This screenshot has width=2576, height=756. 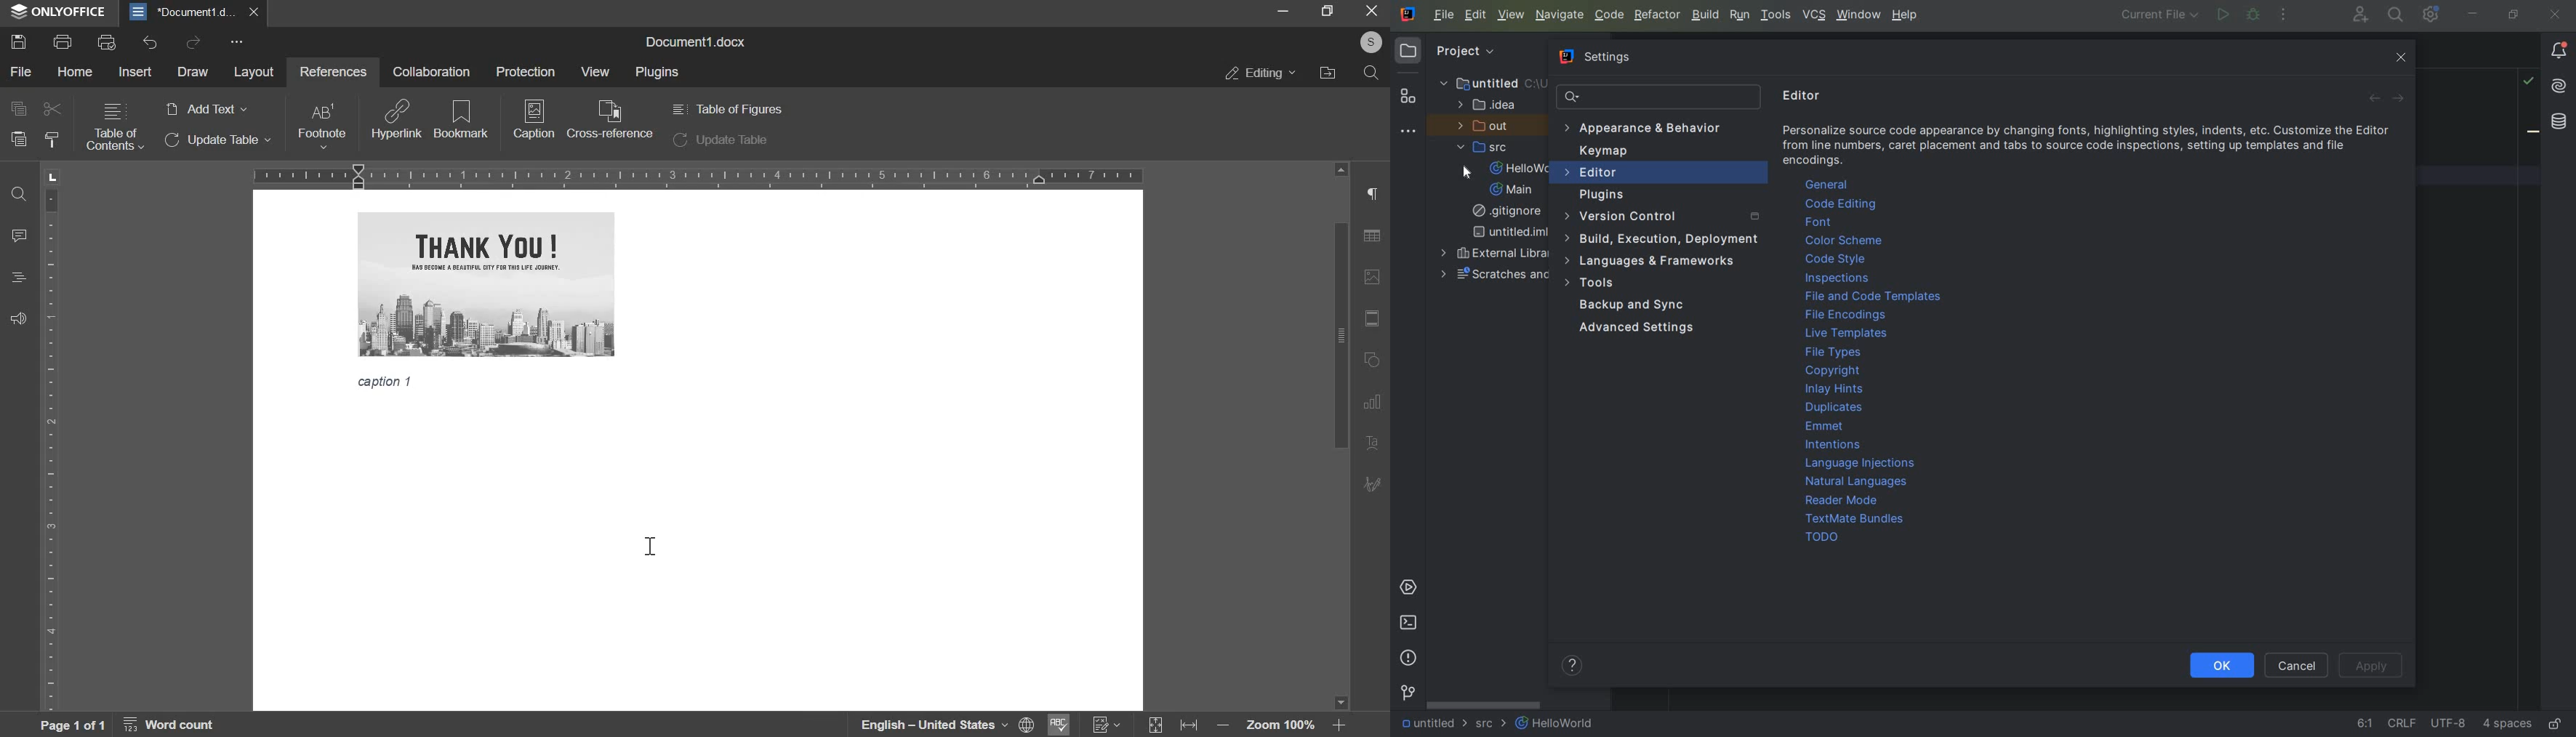 I want to click on fit, so click(x=1374, y=320).